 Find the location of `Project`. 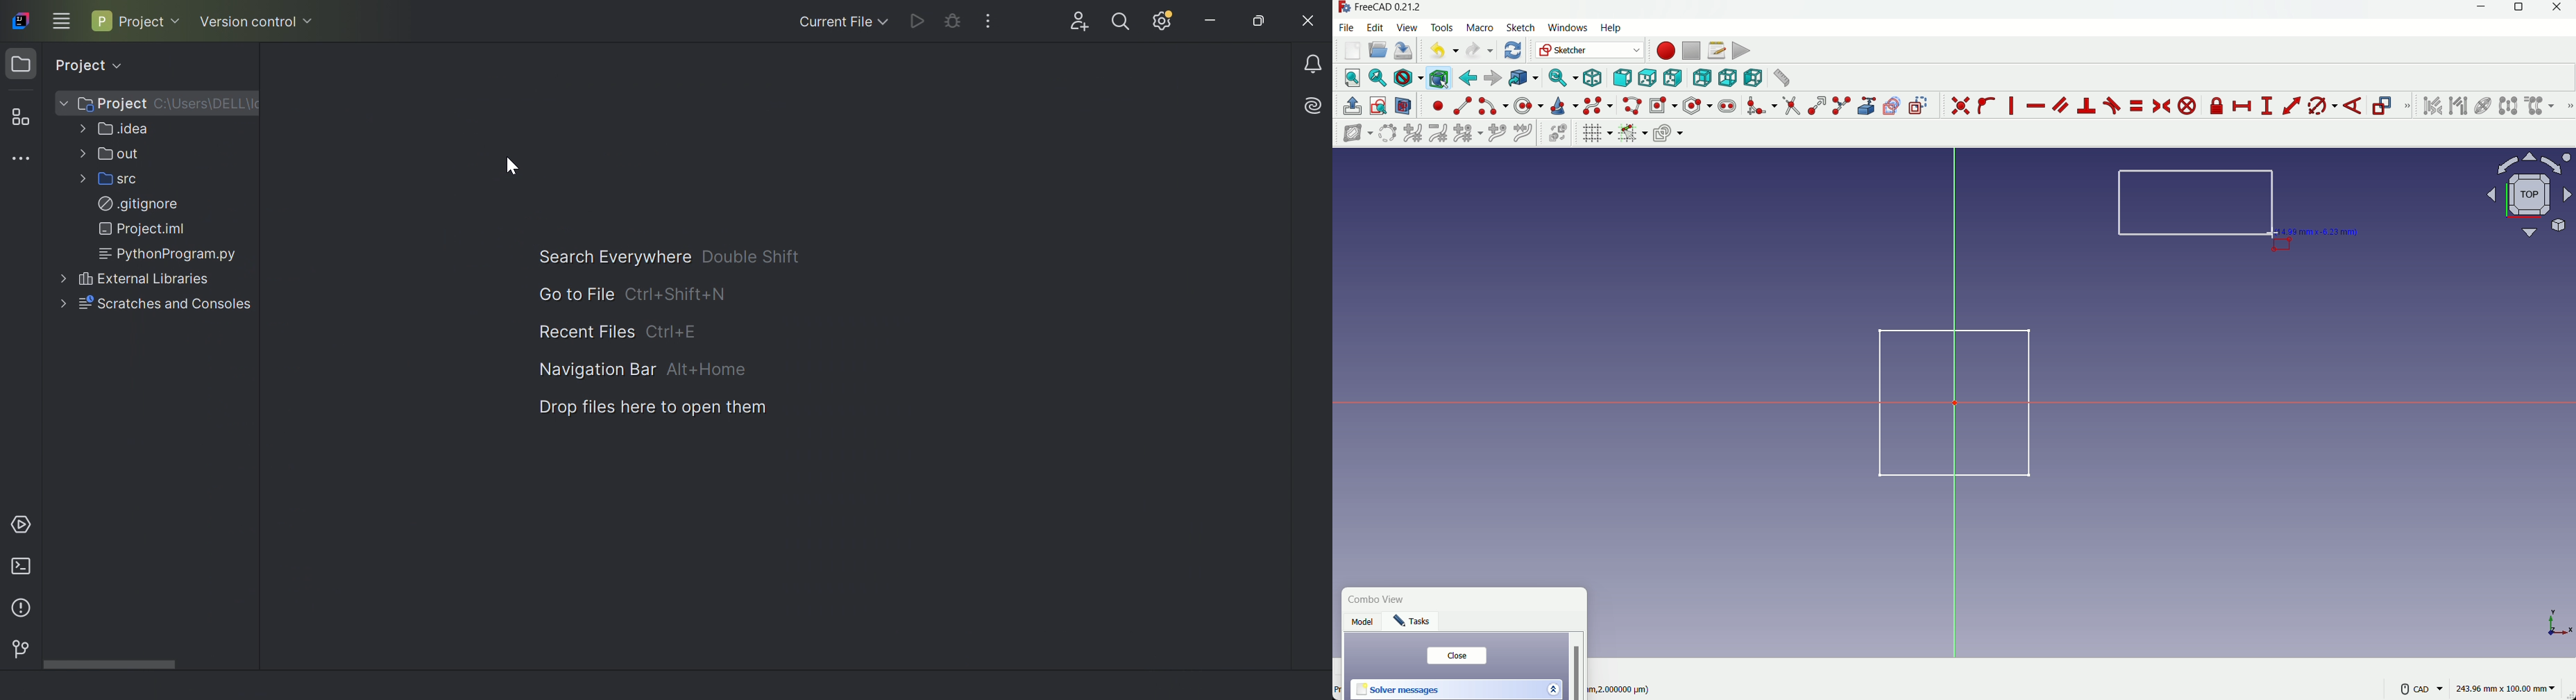

Project is located at coordinates (22, 65).